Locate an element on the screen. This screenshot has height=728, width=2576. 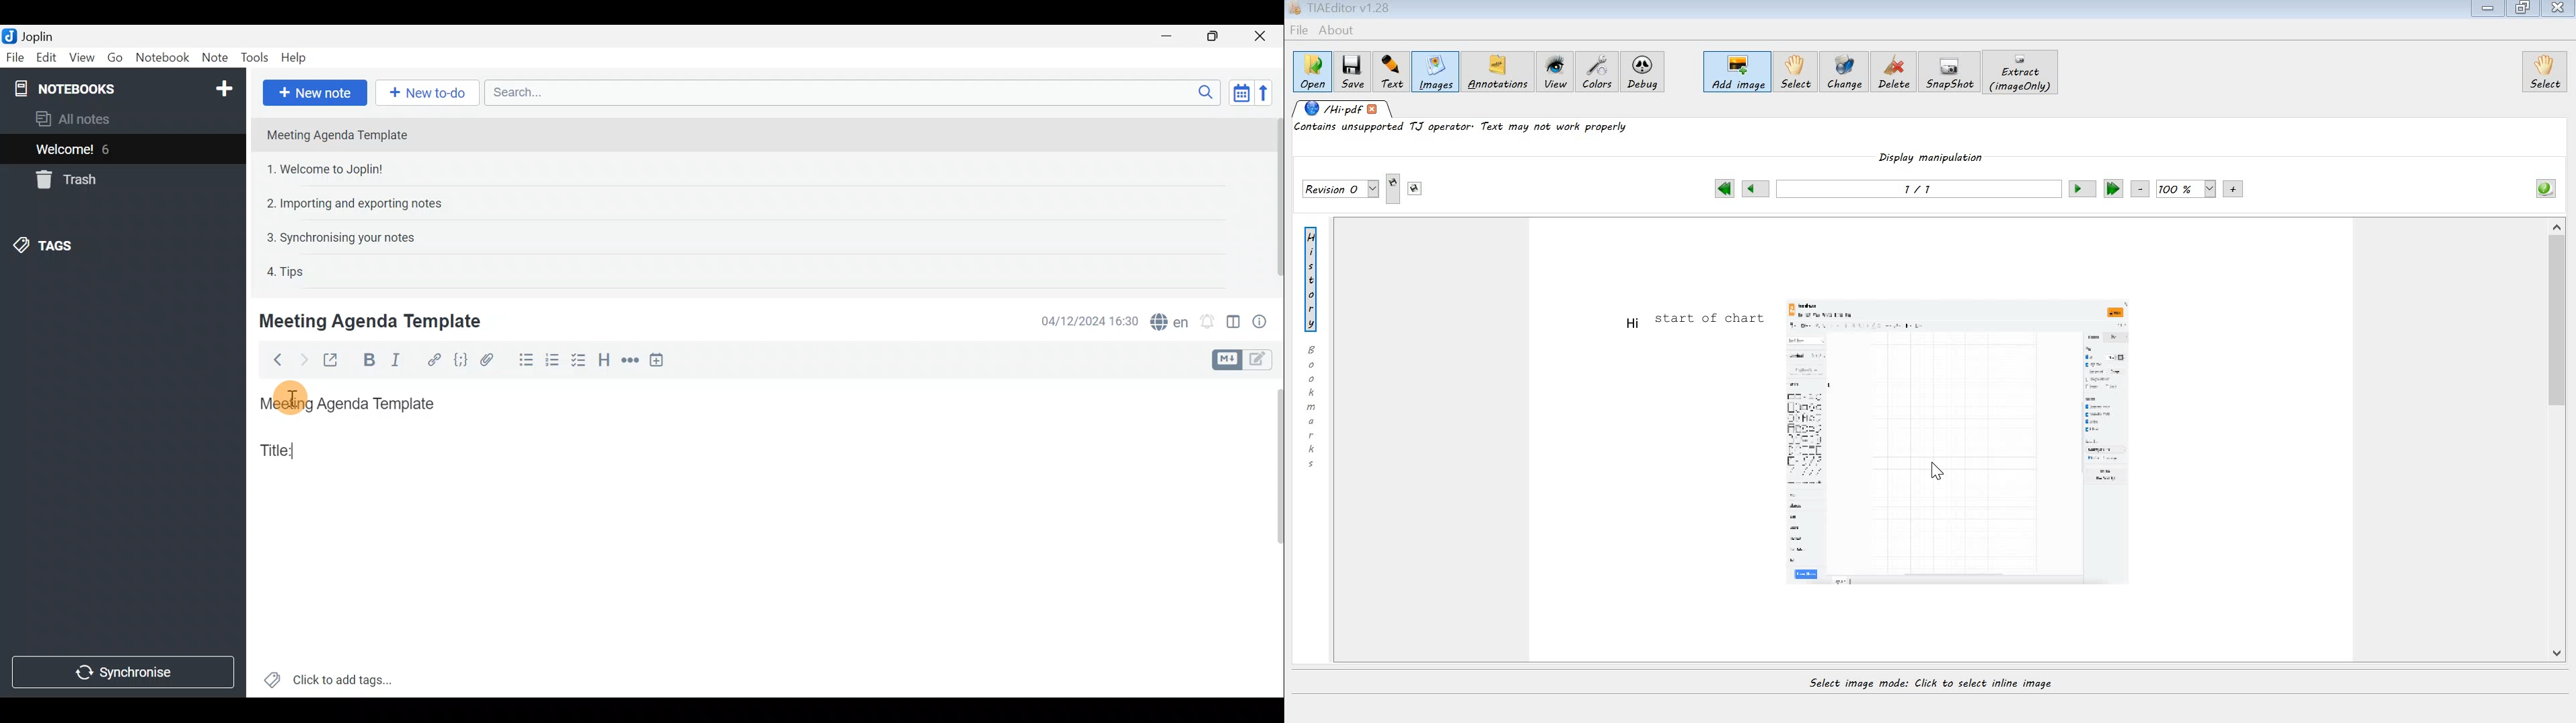
open is located at coordinates (1312, 70).